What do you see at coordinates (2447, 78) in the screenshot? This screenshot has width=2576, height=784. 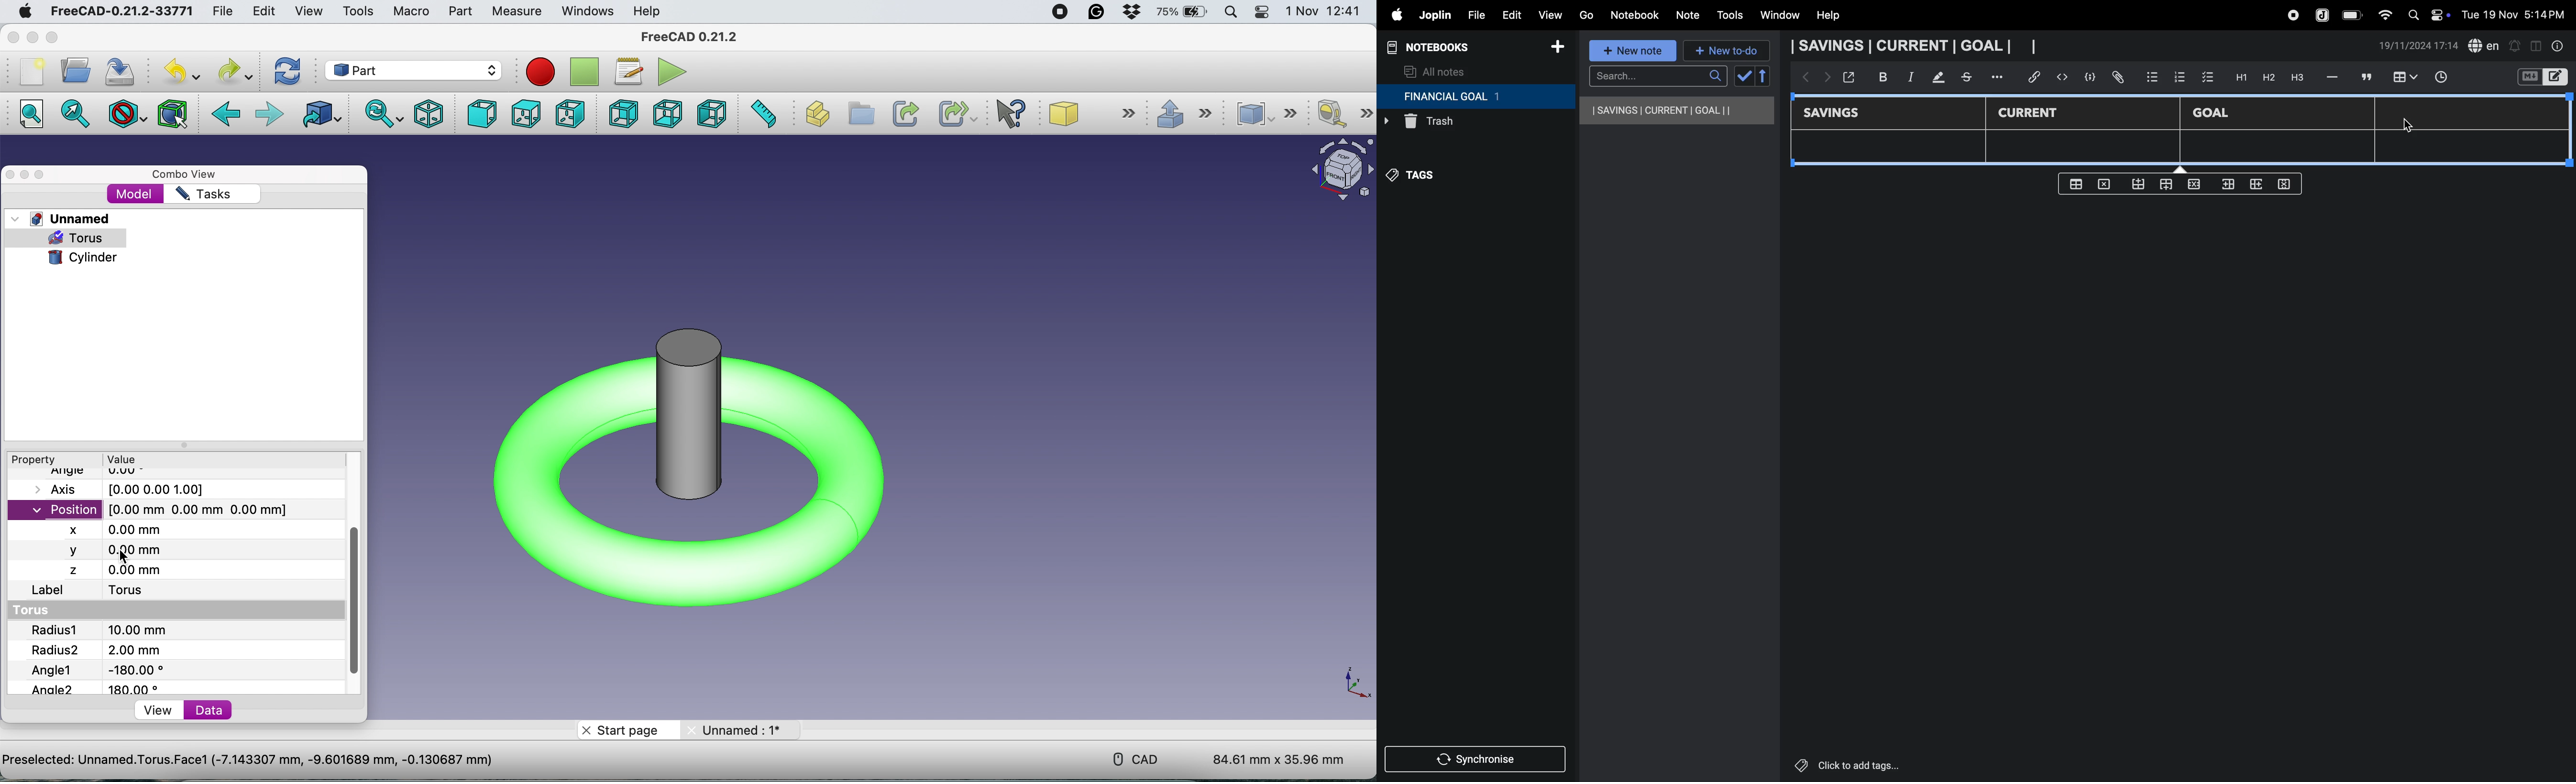 I see `time` at bounding box center [2447, 78].